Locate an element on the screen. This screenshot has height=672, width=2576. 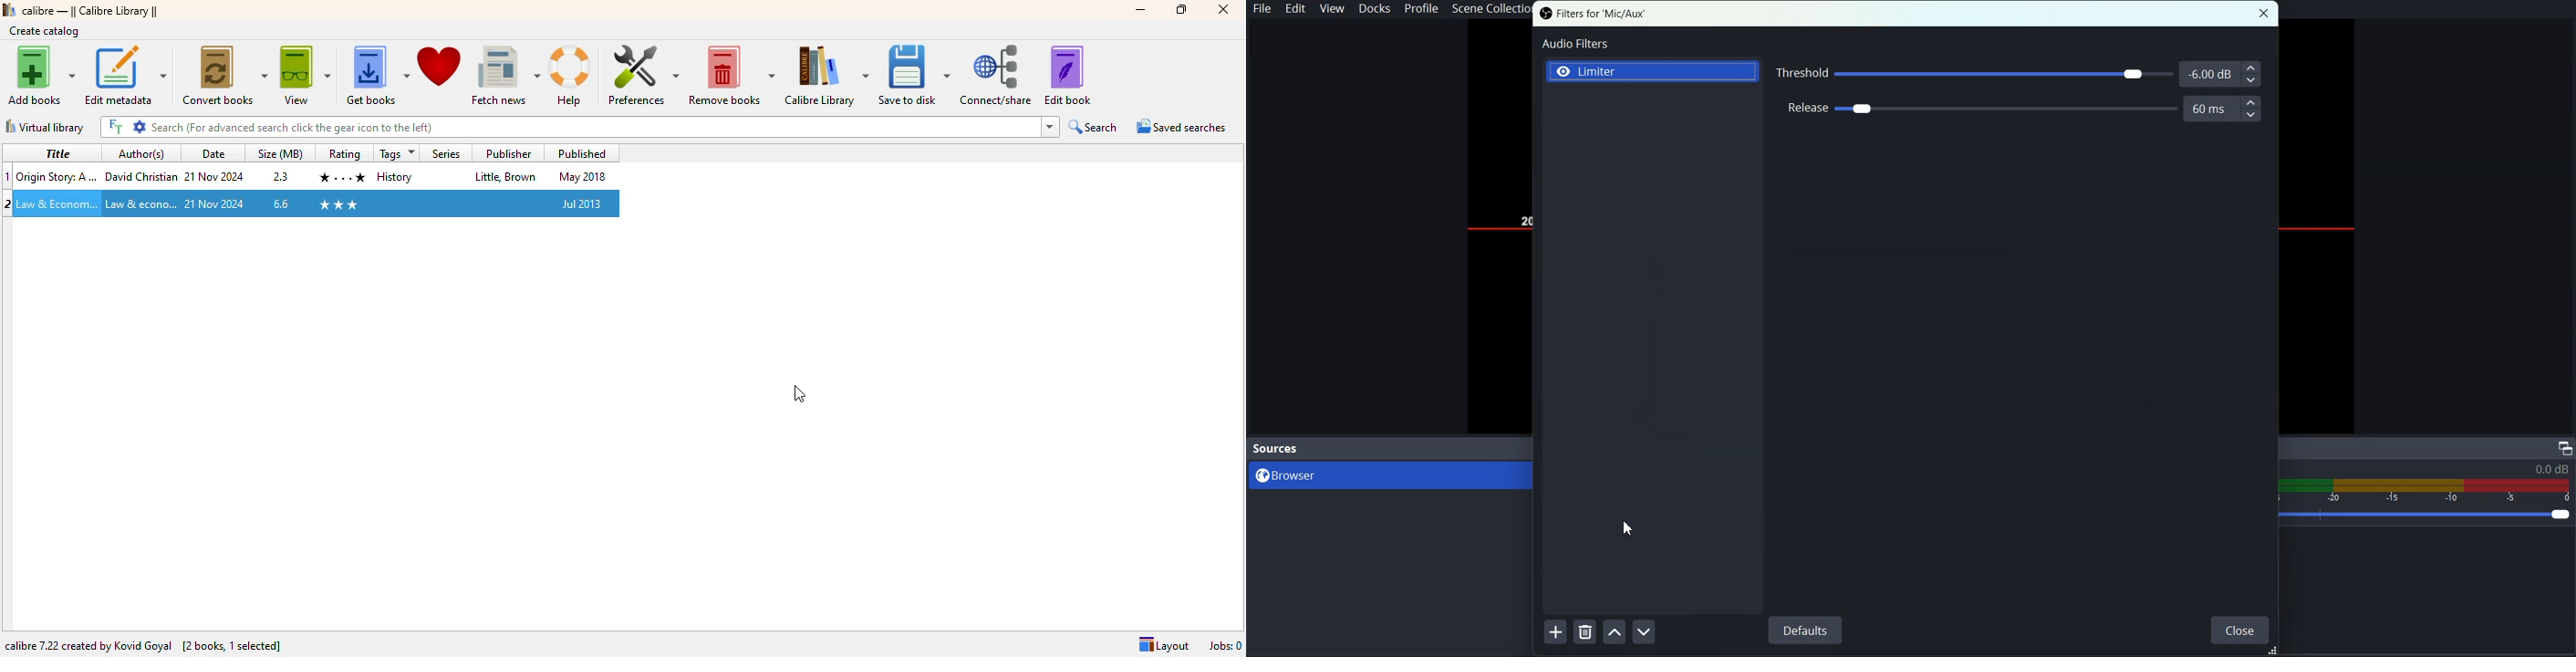
add books is located at coordinates (42, 75).